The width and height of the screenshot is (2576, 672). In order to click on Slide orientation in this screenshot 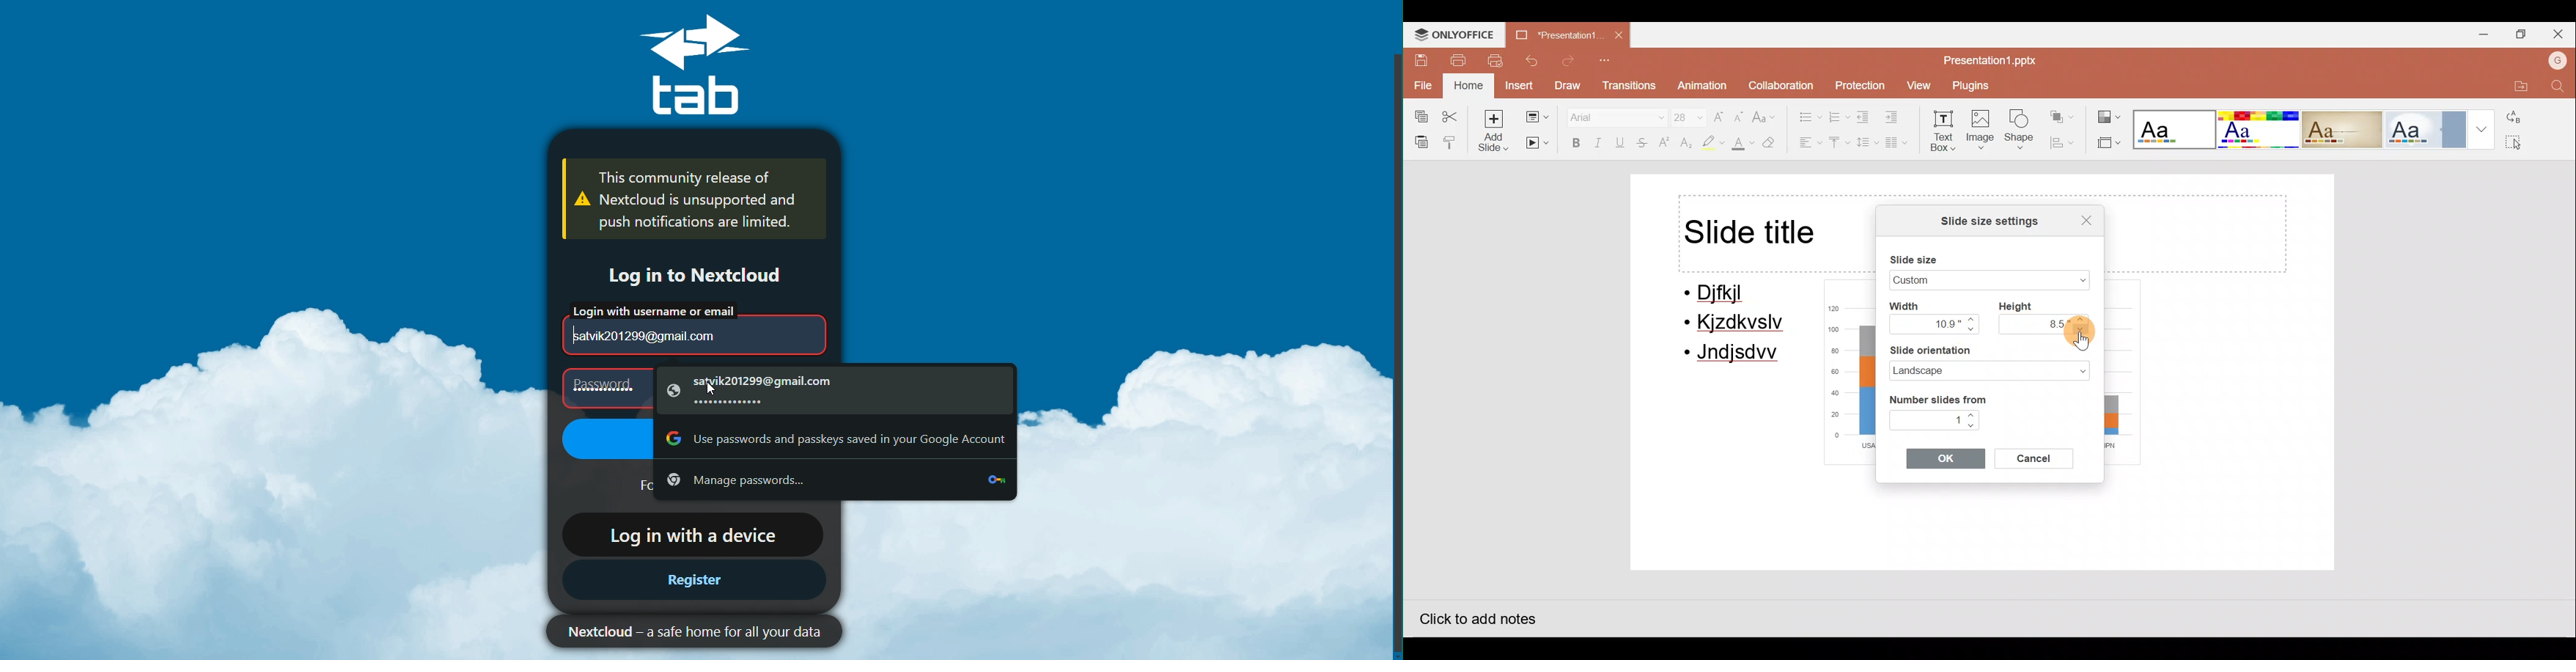, I will do `click(1965, 350)`.